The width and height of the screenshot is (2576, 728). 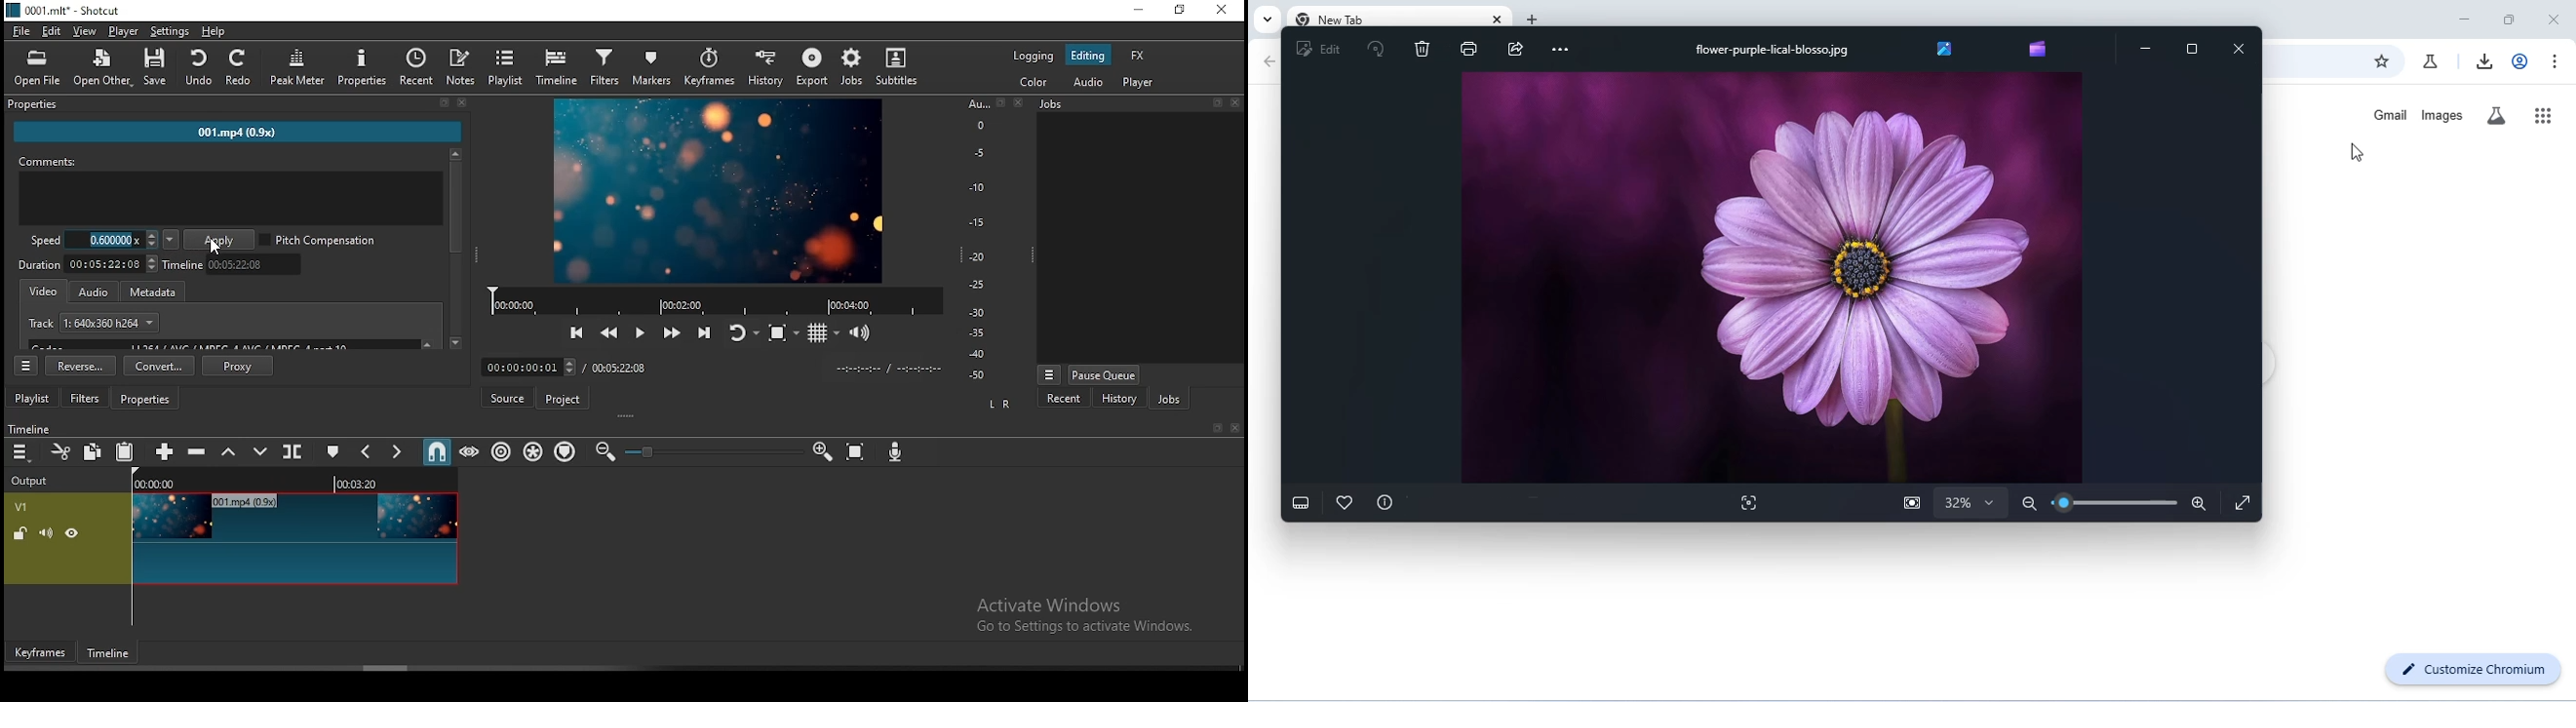 I want to click on convert, so click(x=160, y=365).